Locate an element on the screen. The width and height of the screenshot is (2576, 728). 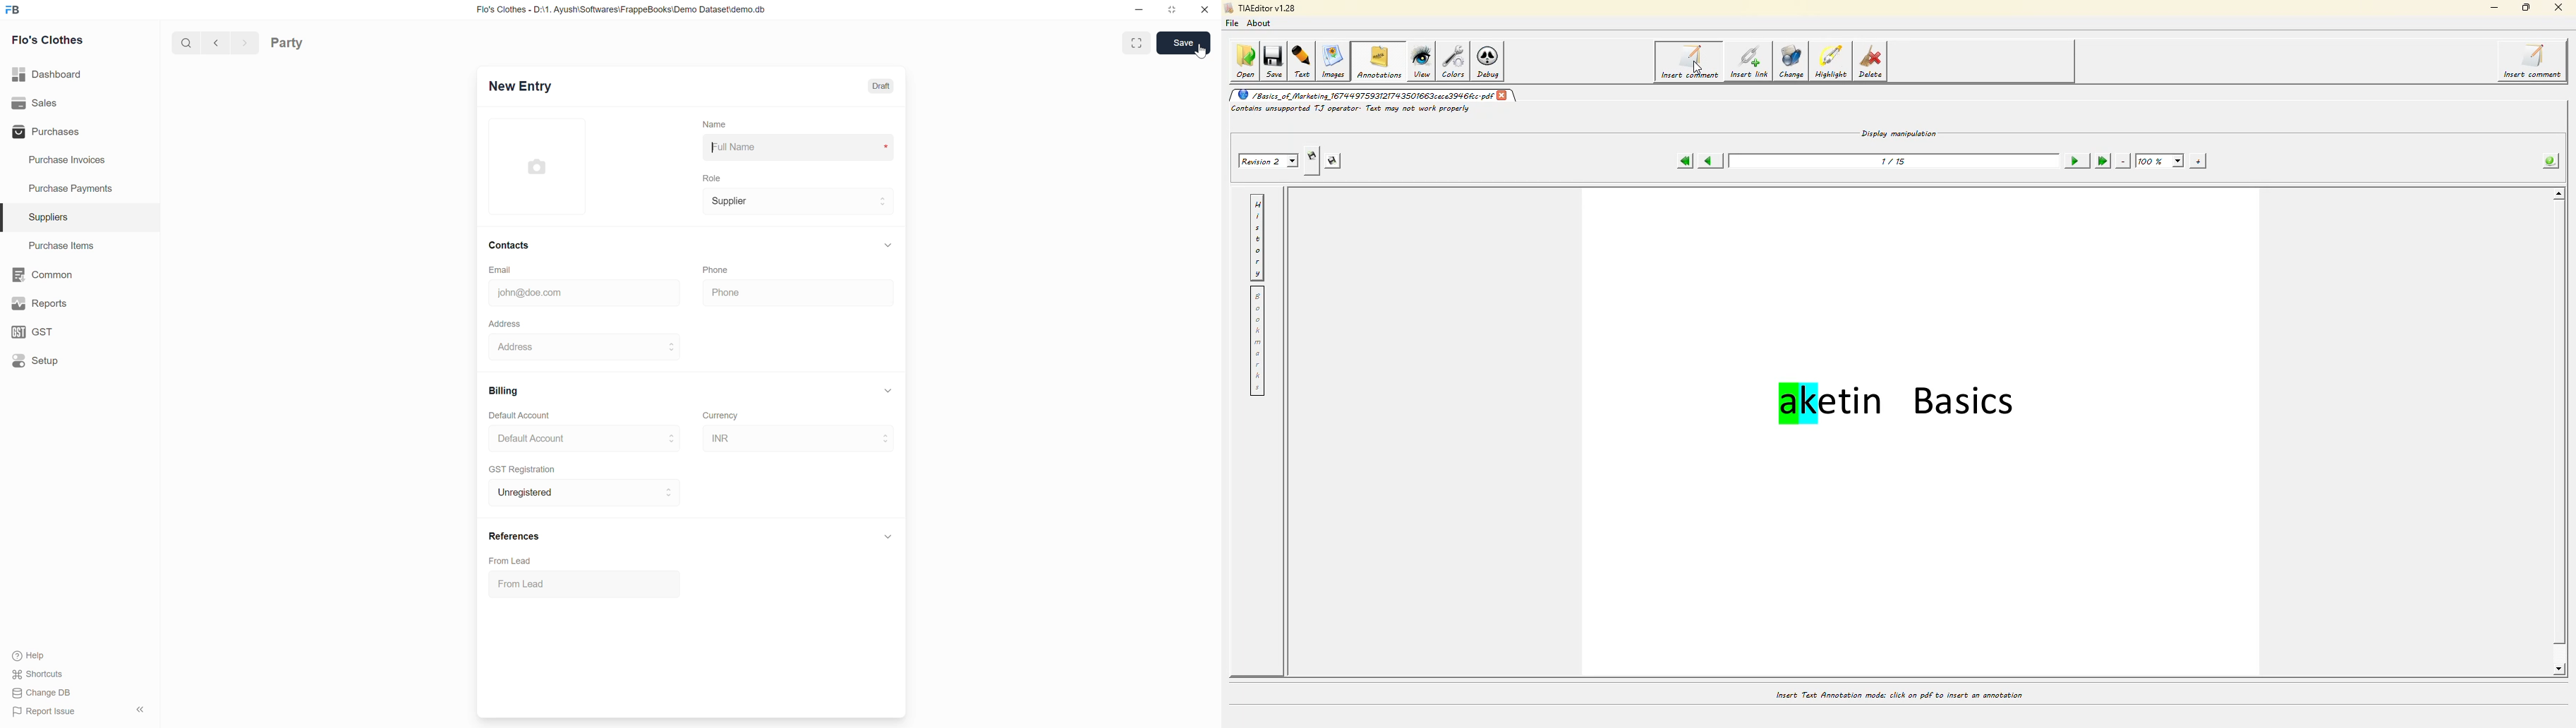
Typing cursor is located at coordinates (713, 147).